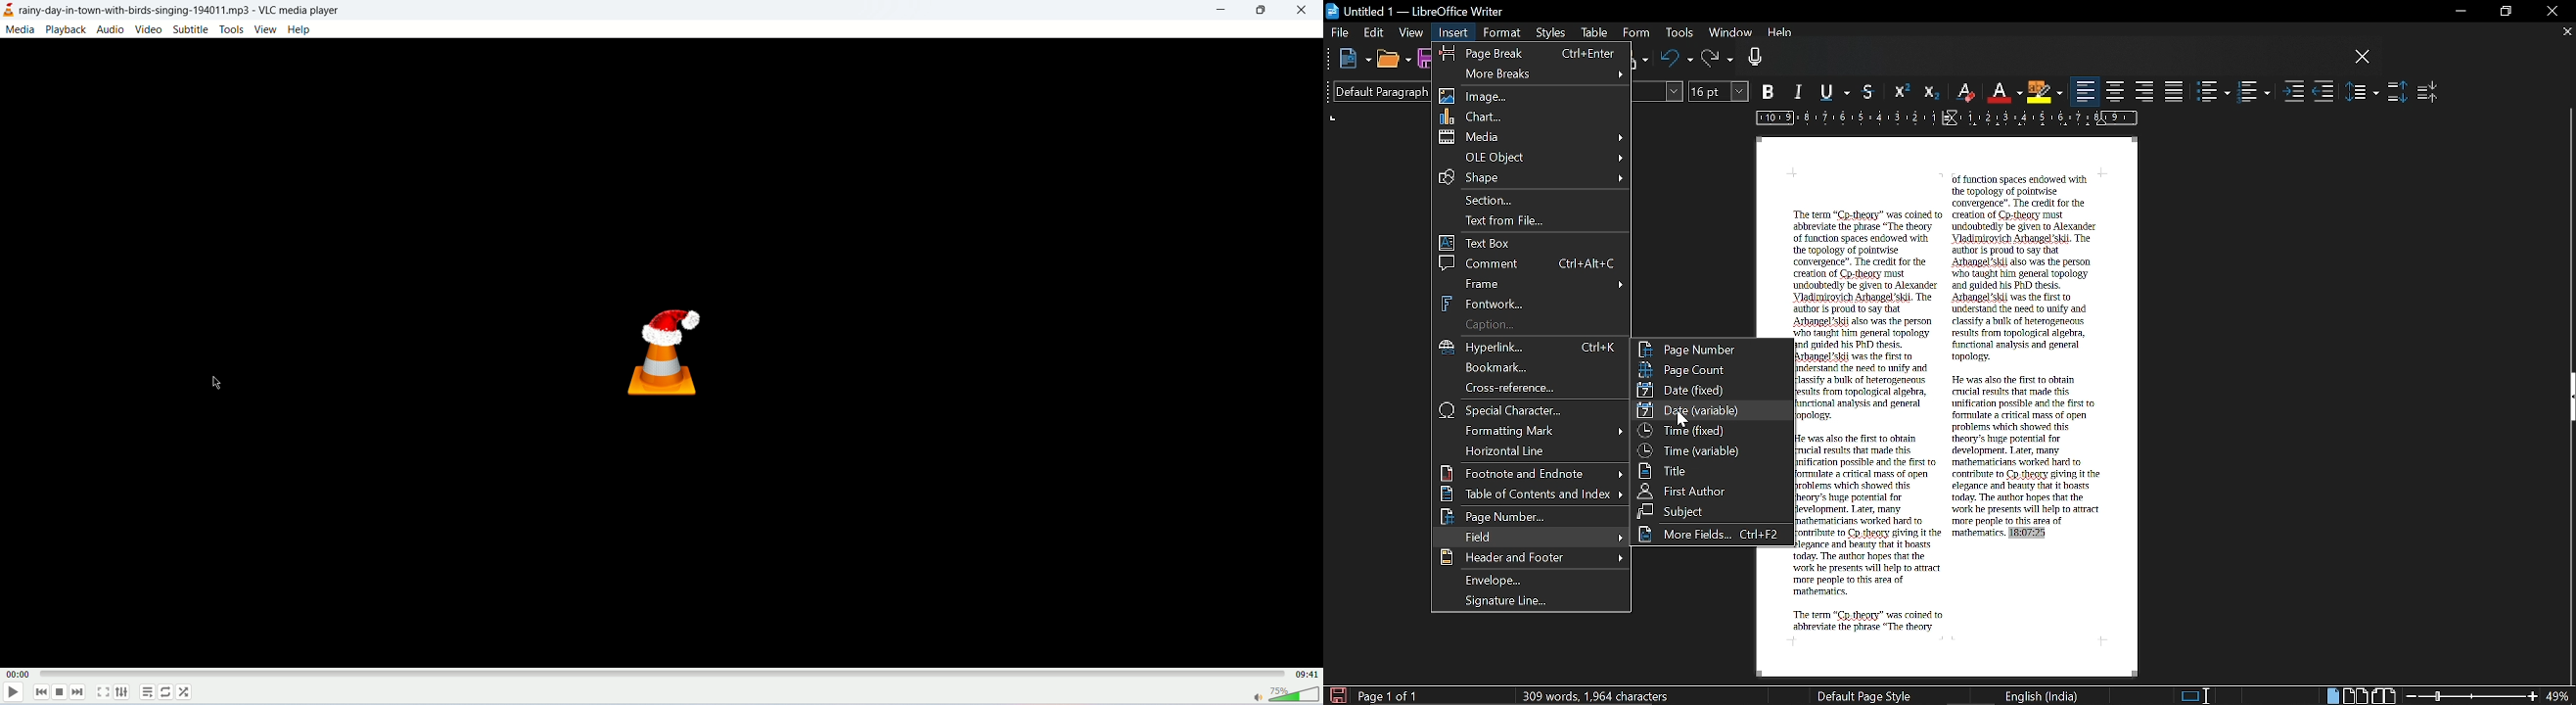  What do you see at coordinates (59, 693) in the screenshot?
I see `stop` at bounding box center [59, 693].